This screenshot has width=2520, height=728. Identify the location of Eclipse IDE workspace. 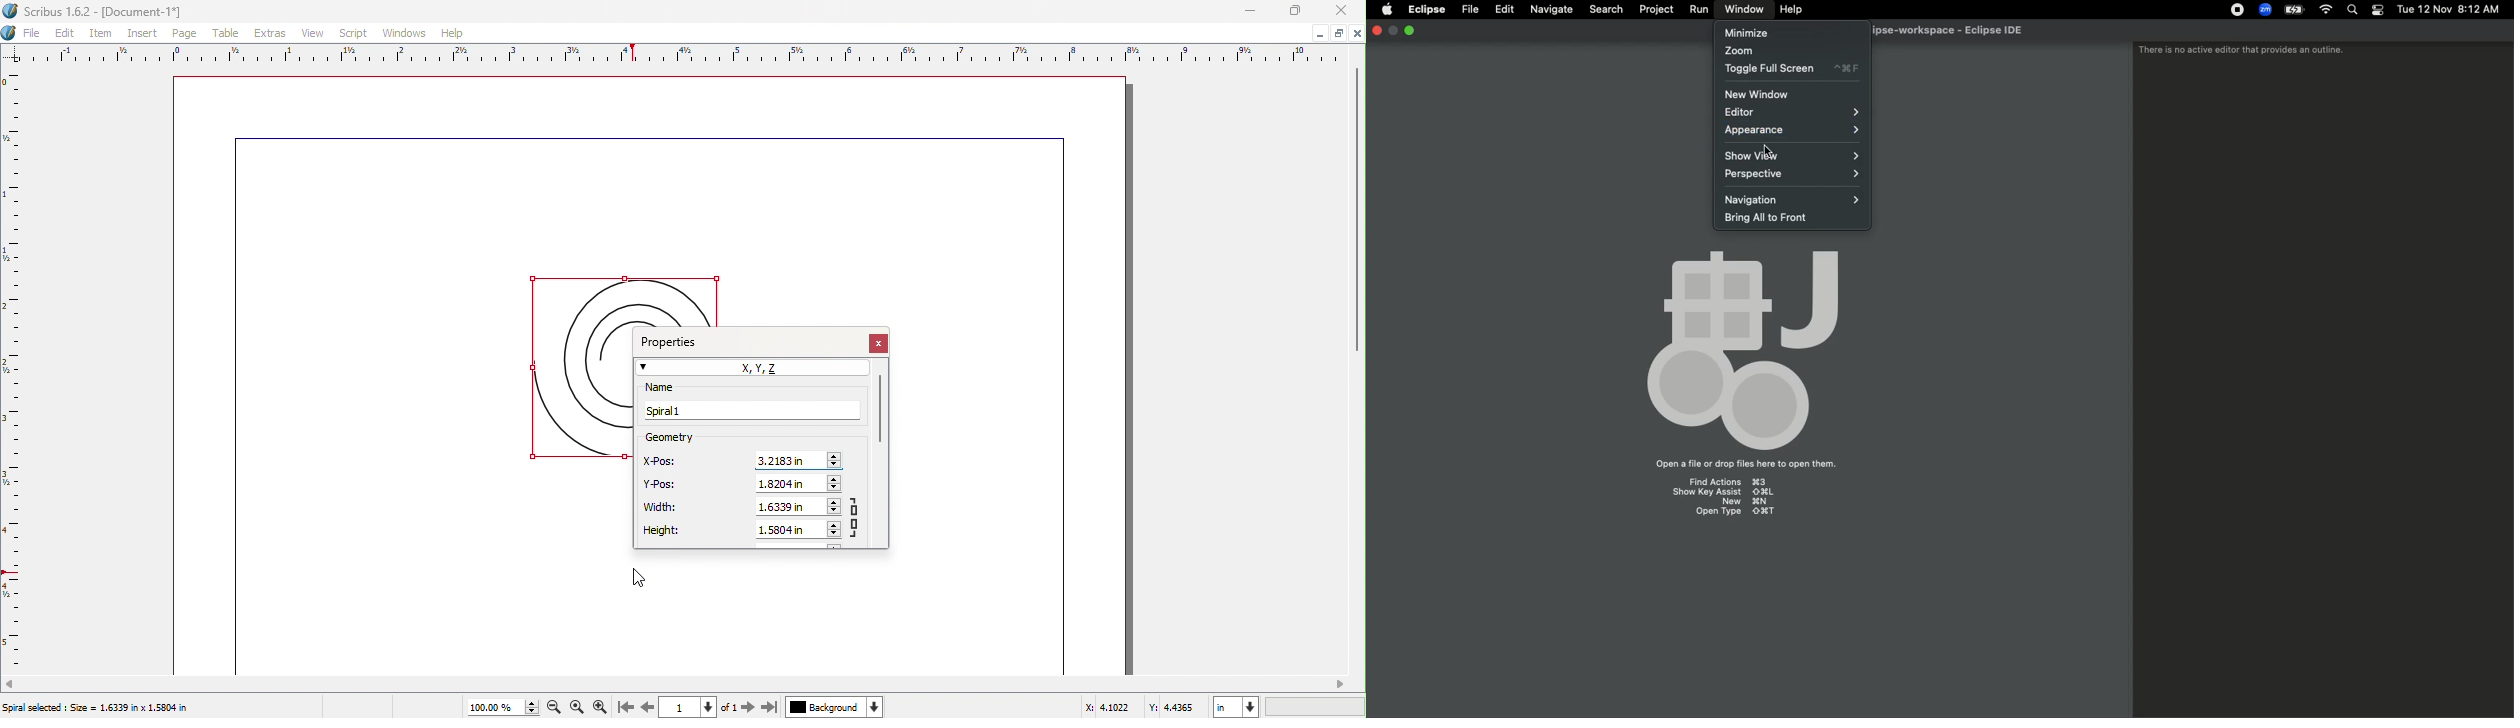
(1955, 30).